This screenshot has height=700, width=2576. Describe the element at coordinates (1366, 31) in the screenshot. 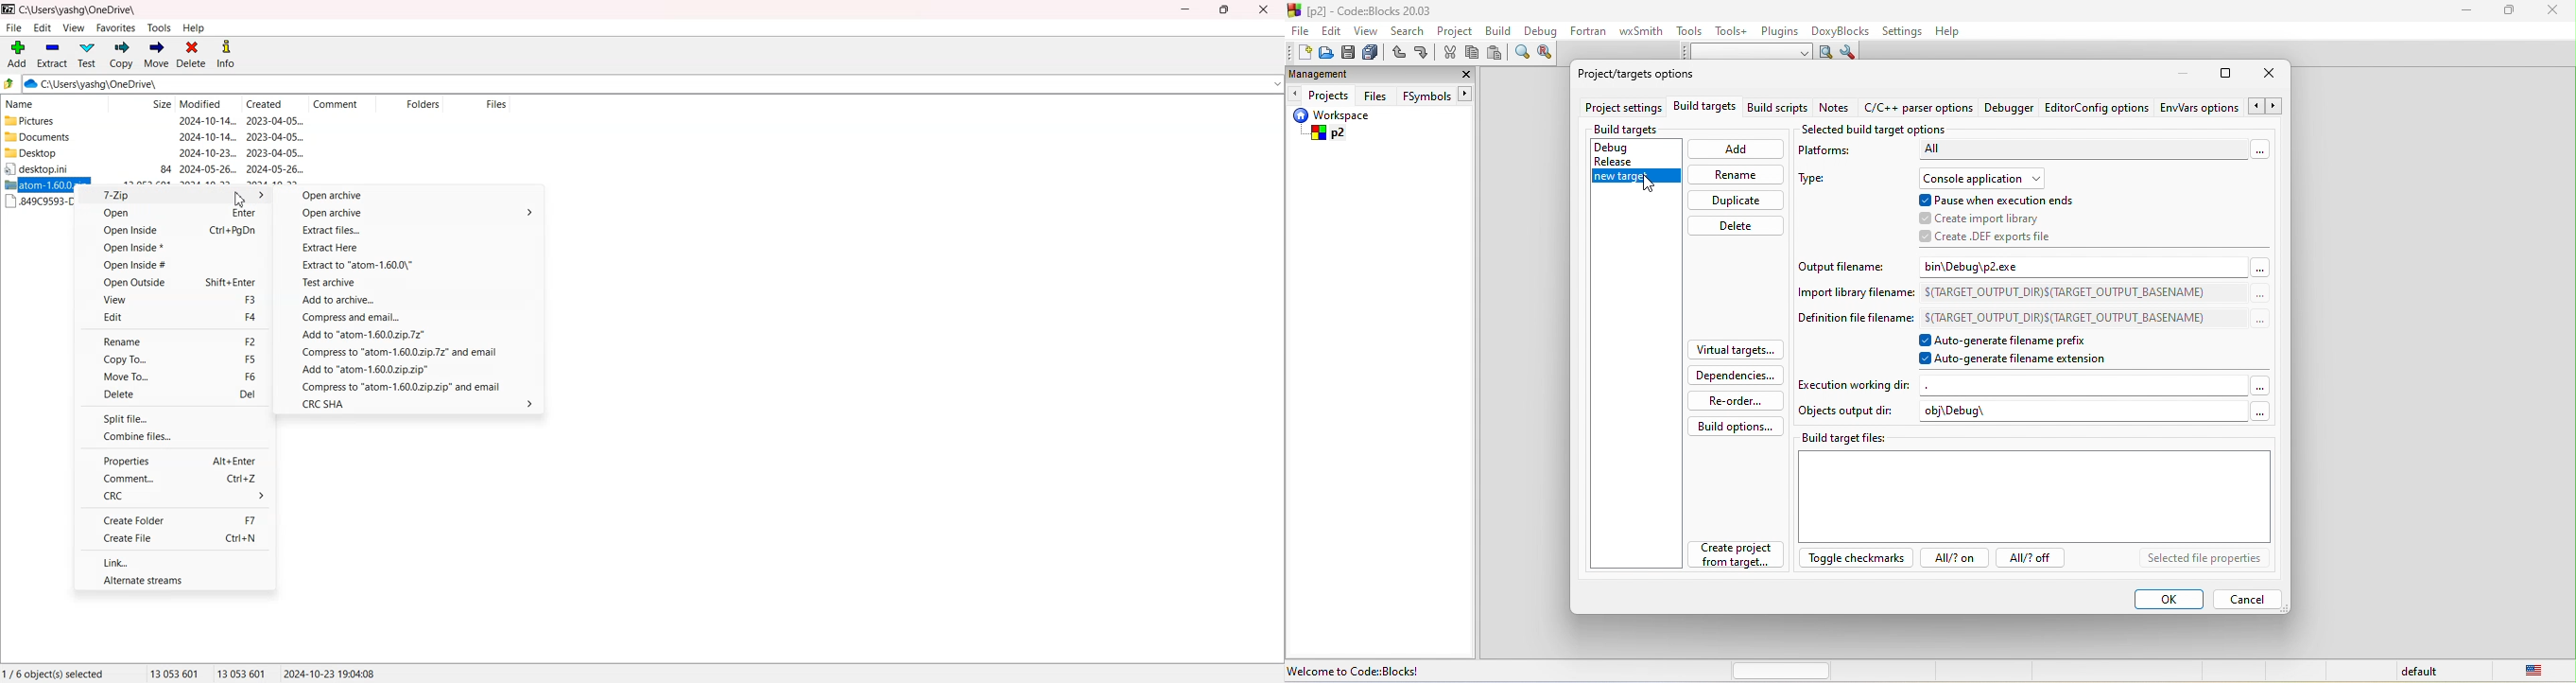

I see `view` at that location.